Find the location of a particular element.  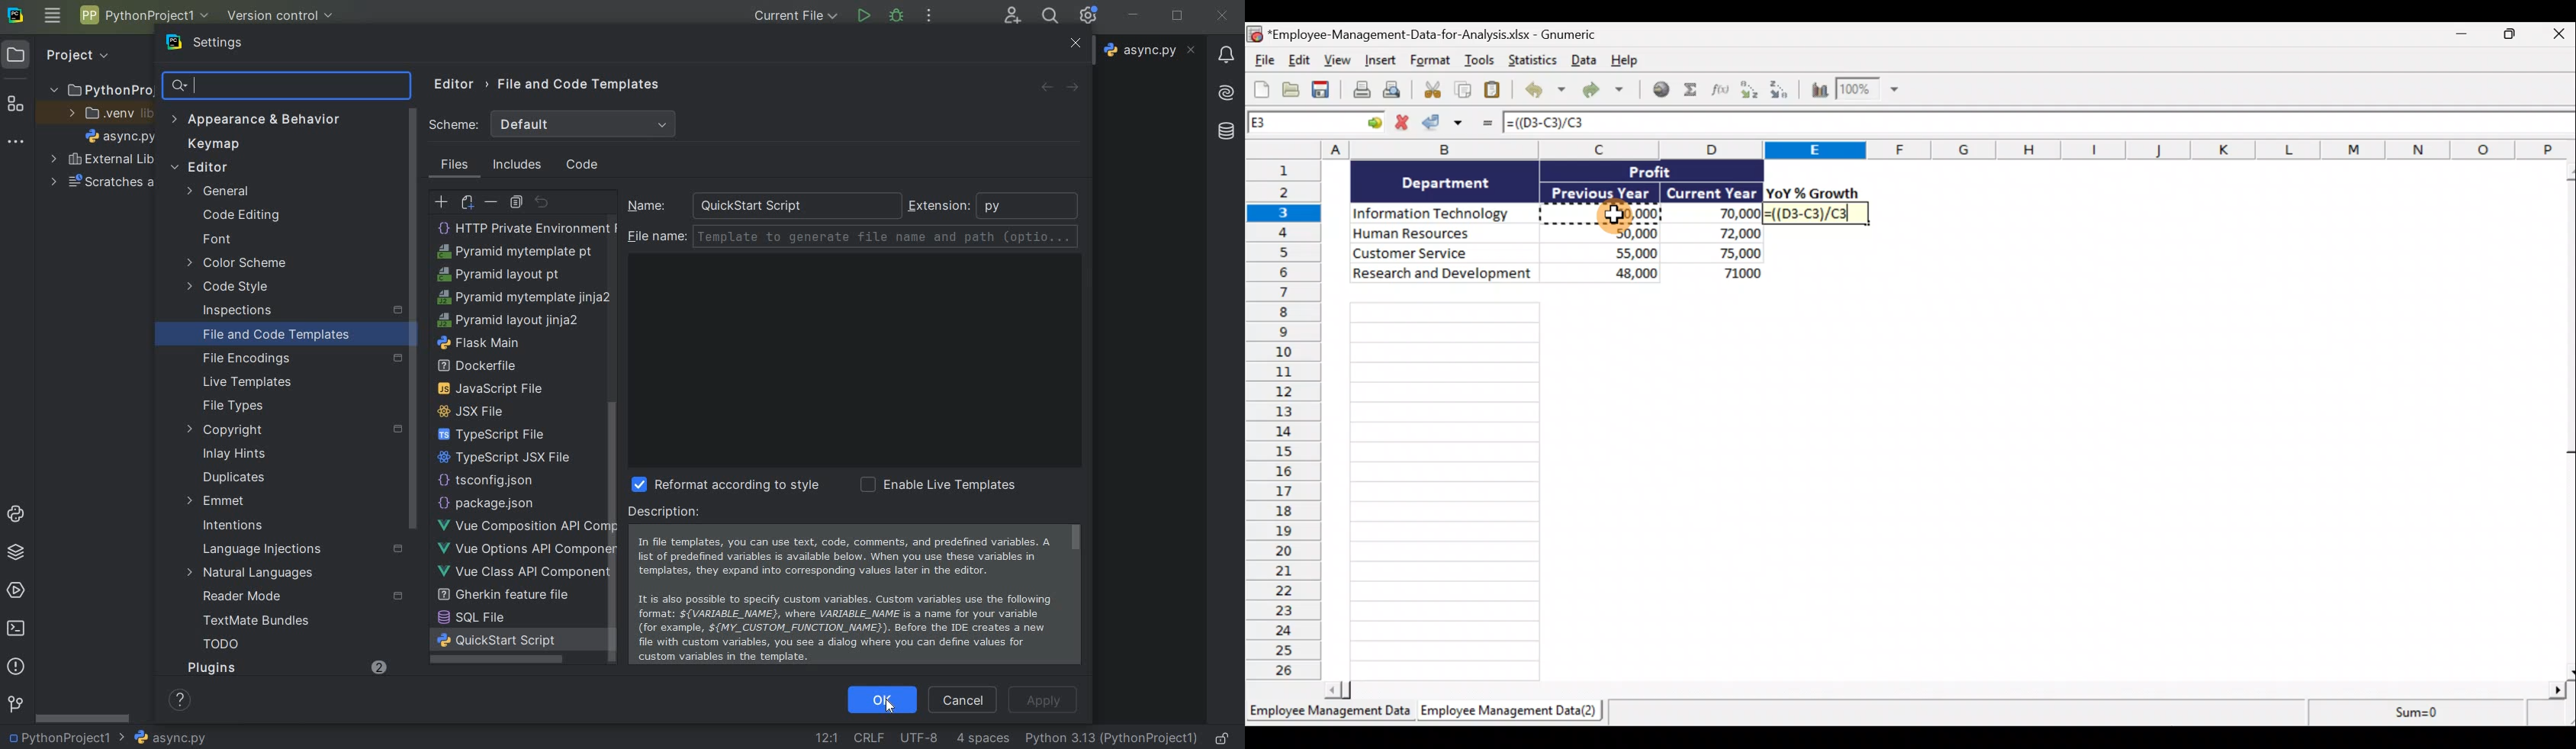

TODO is located at coordinates (241, 645).